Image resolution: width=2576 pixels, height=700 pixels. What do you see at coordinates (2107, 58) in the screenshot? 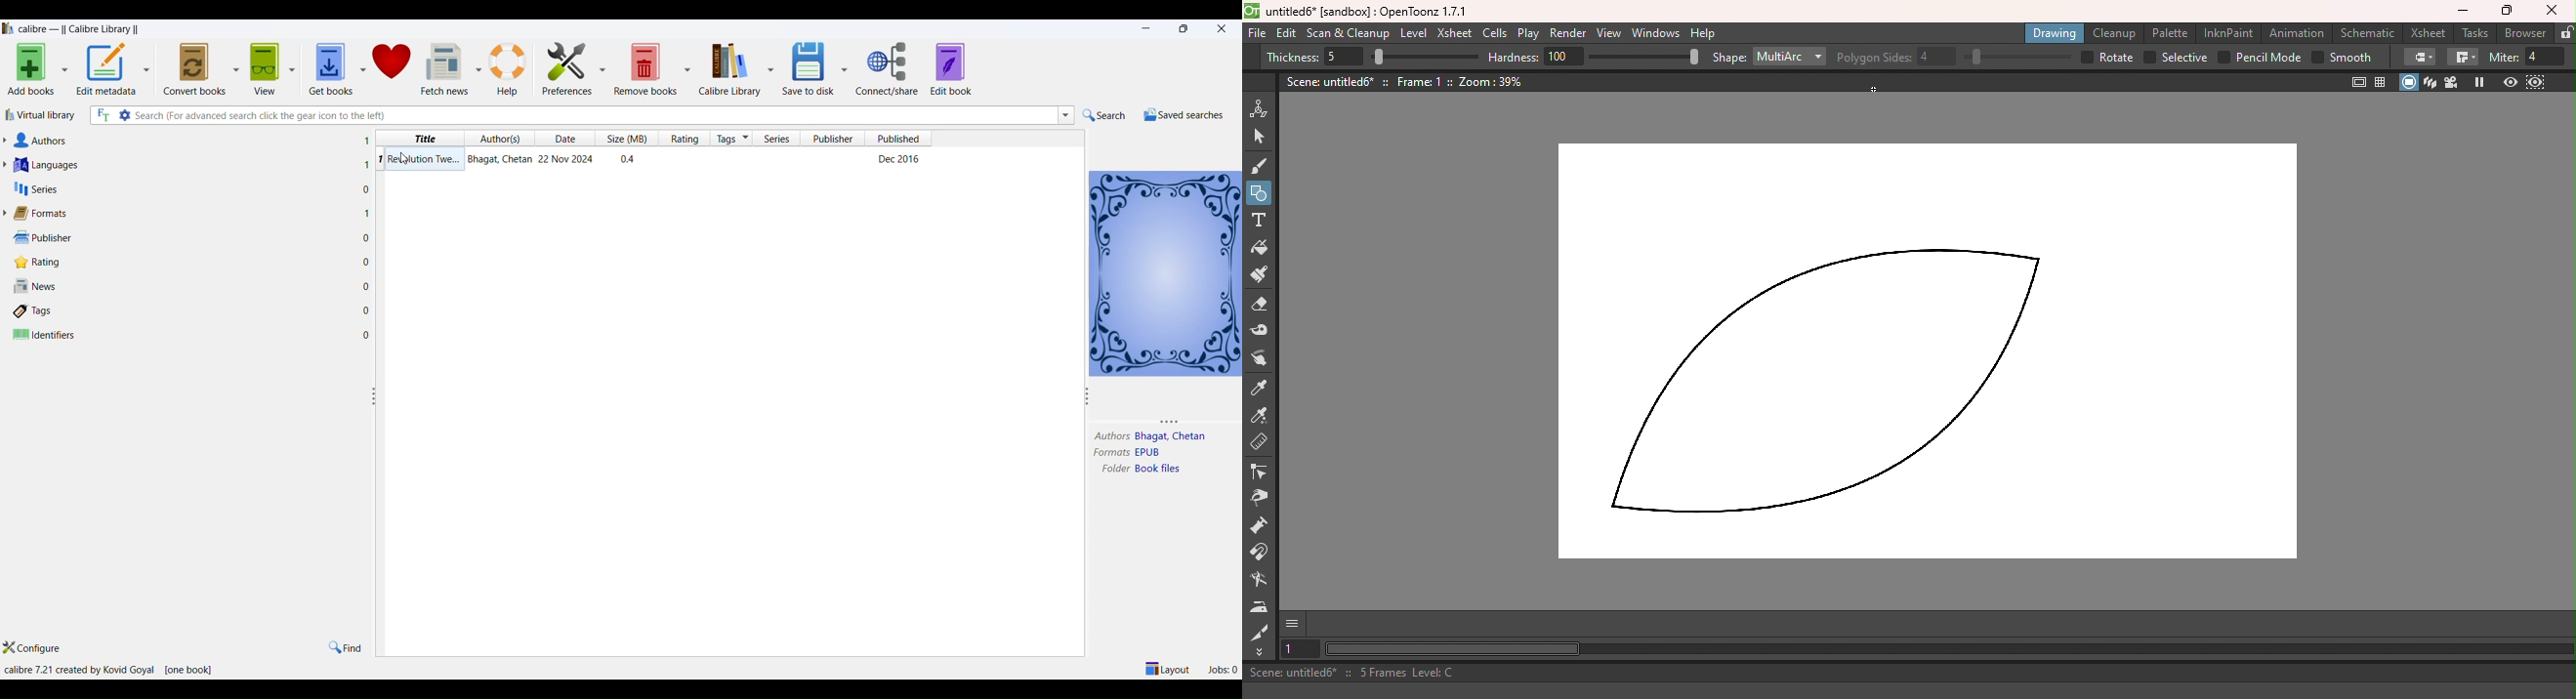
I see `Rotate` at bounding box center [2107, 58].